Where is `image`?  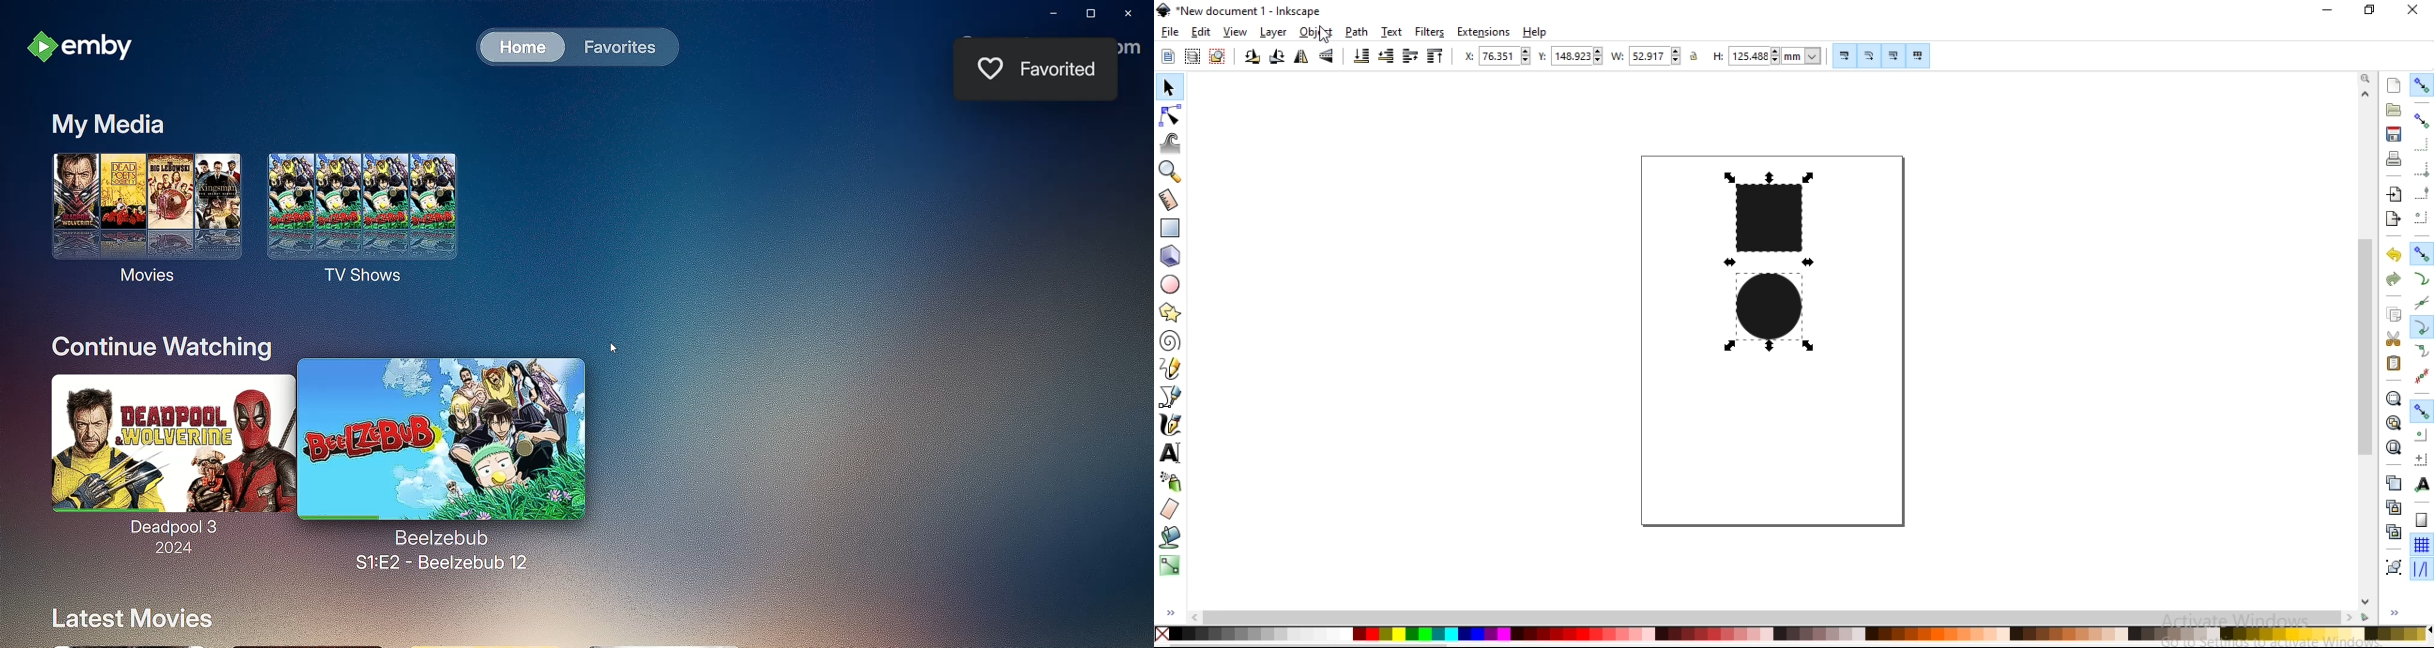
image is located at coordinates (1775, 273).